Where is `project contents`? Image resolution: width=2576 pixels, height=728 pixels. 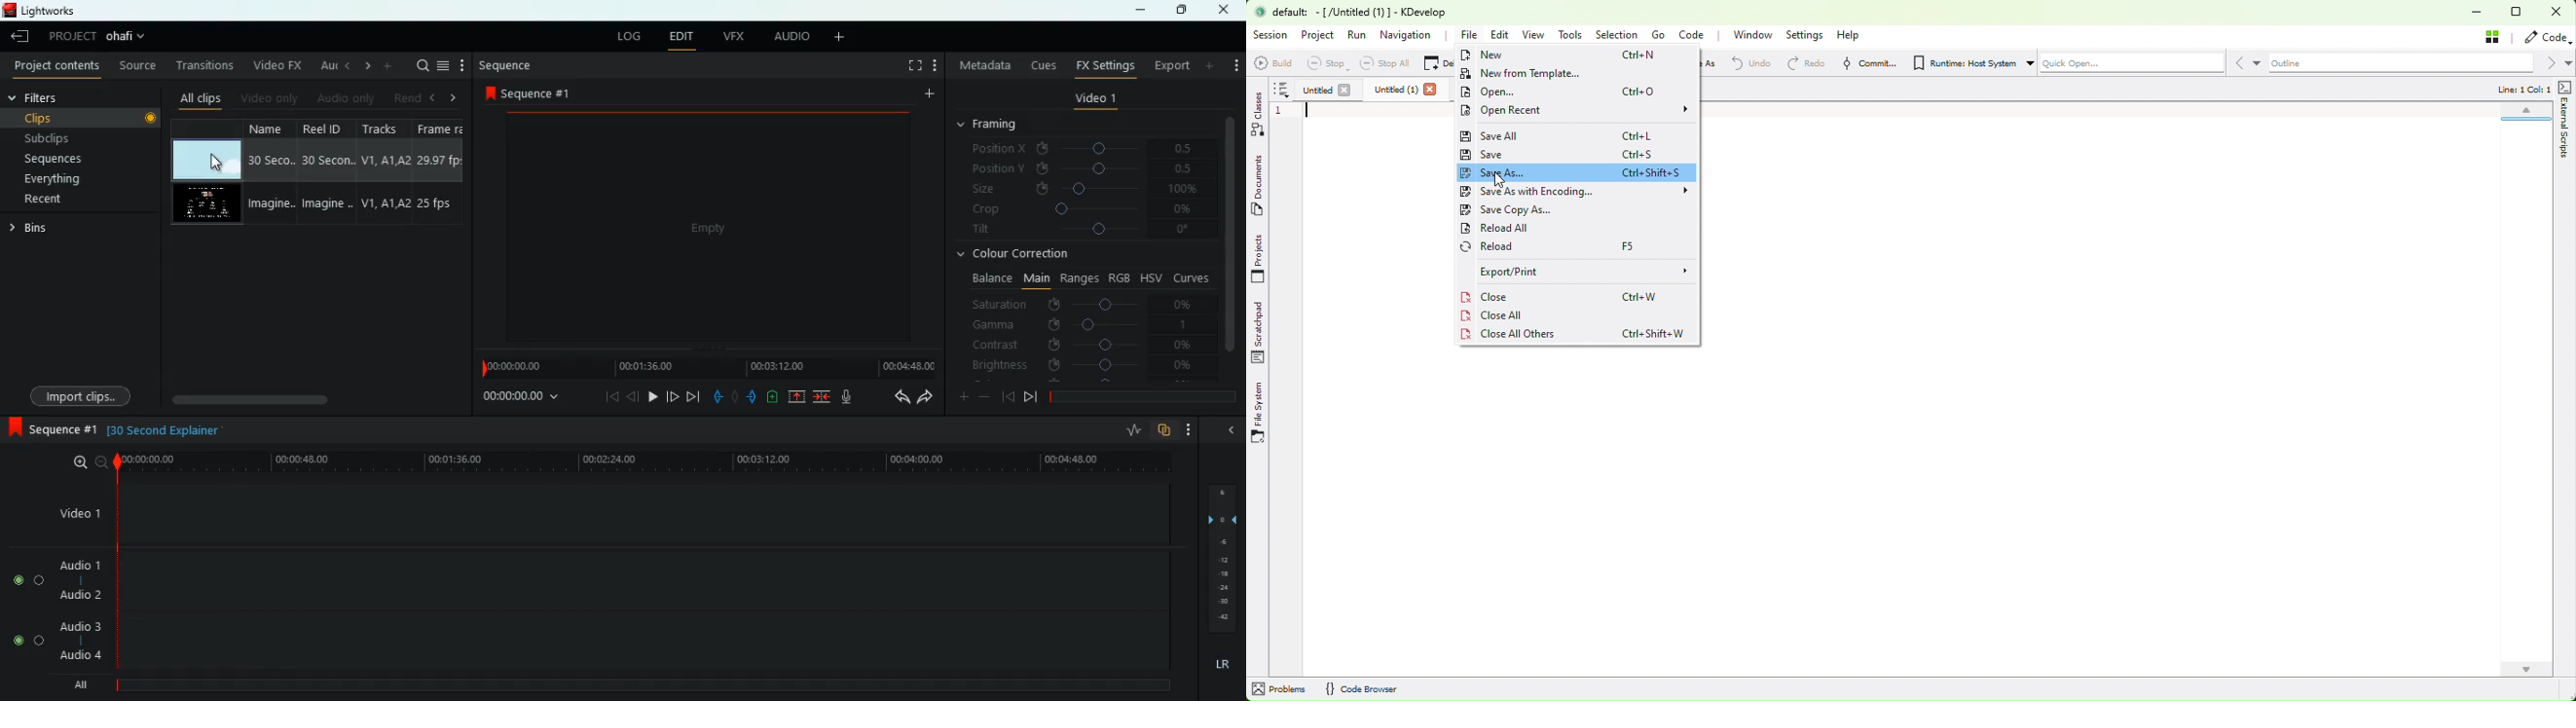 project contents is located at coordinates (58, 66).